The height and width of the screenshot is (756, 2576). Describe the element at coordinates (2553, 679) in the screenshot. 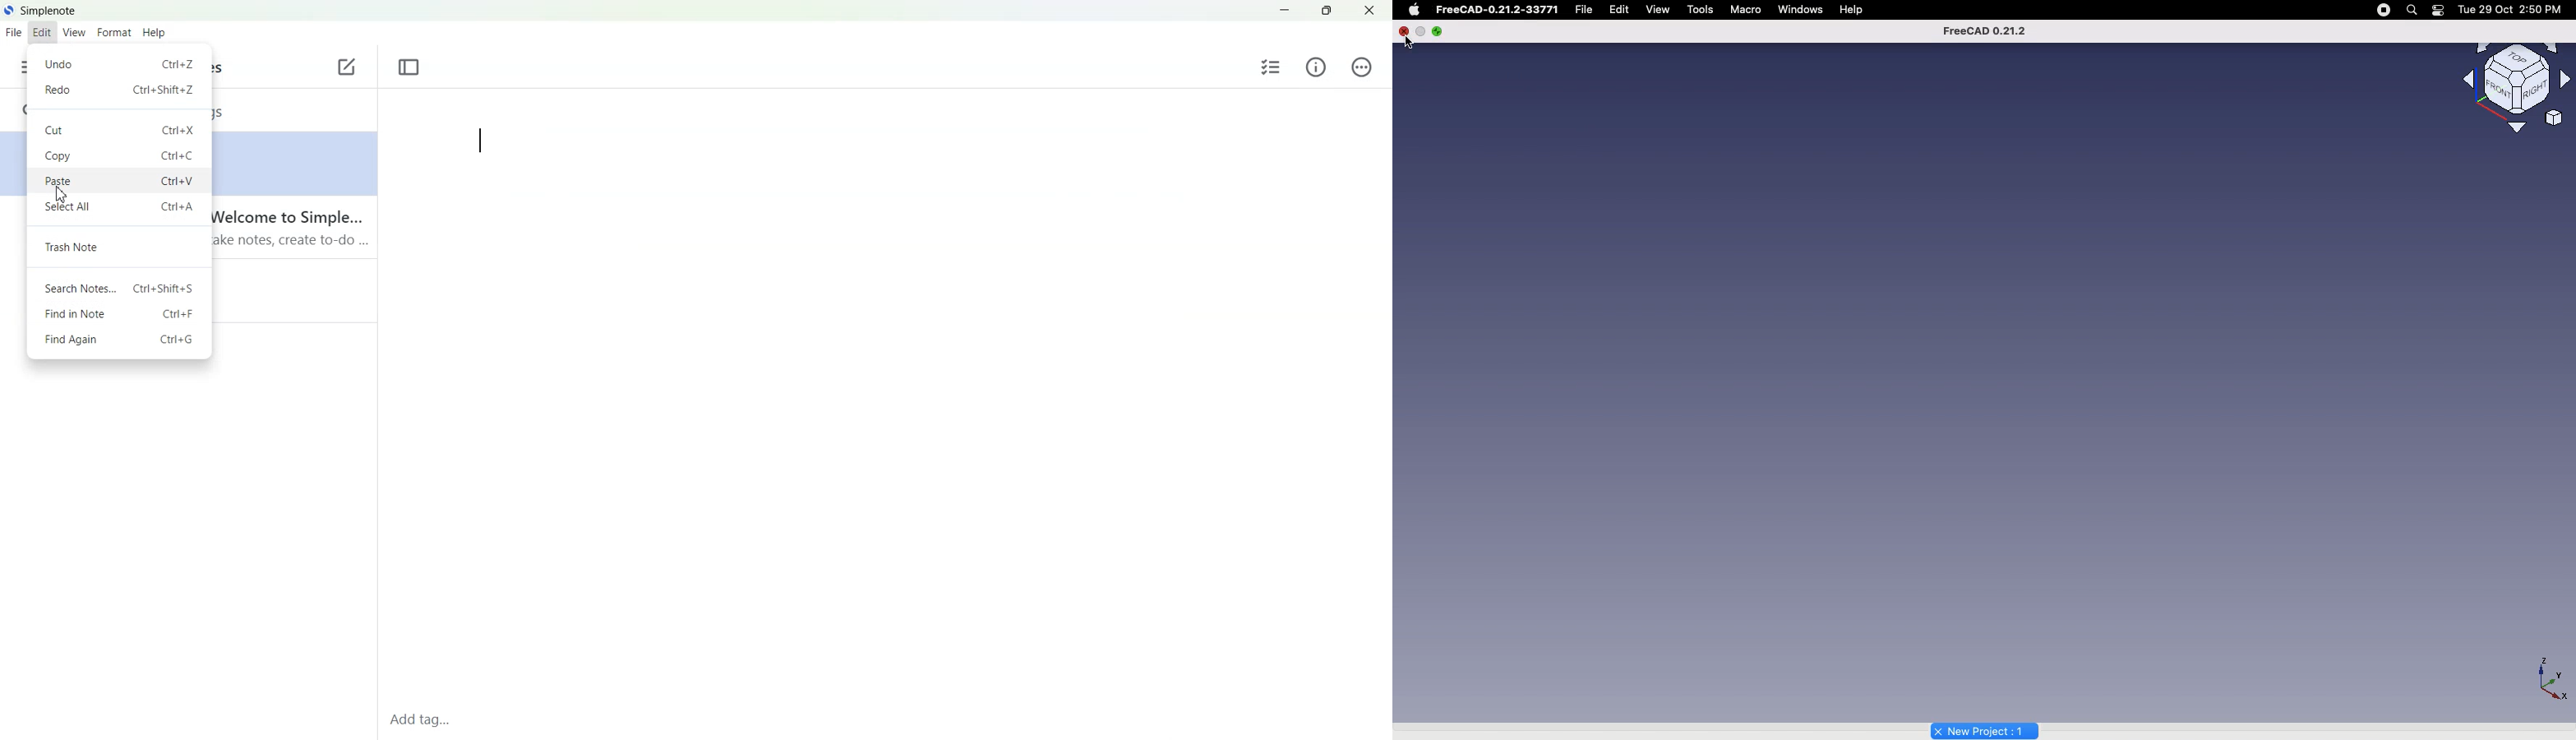

I see `Axis` at that location.